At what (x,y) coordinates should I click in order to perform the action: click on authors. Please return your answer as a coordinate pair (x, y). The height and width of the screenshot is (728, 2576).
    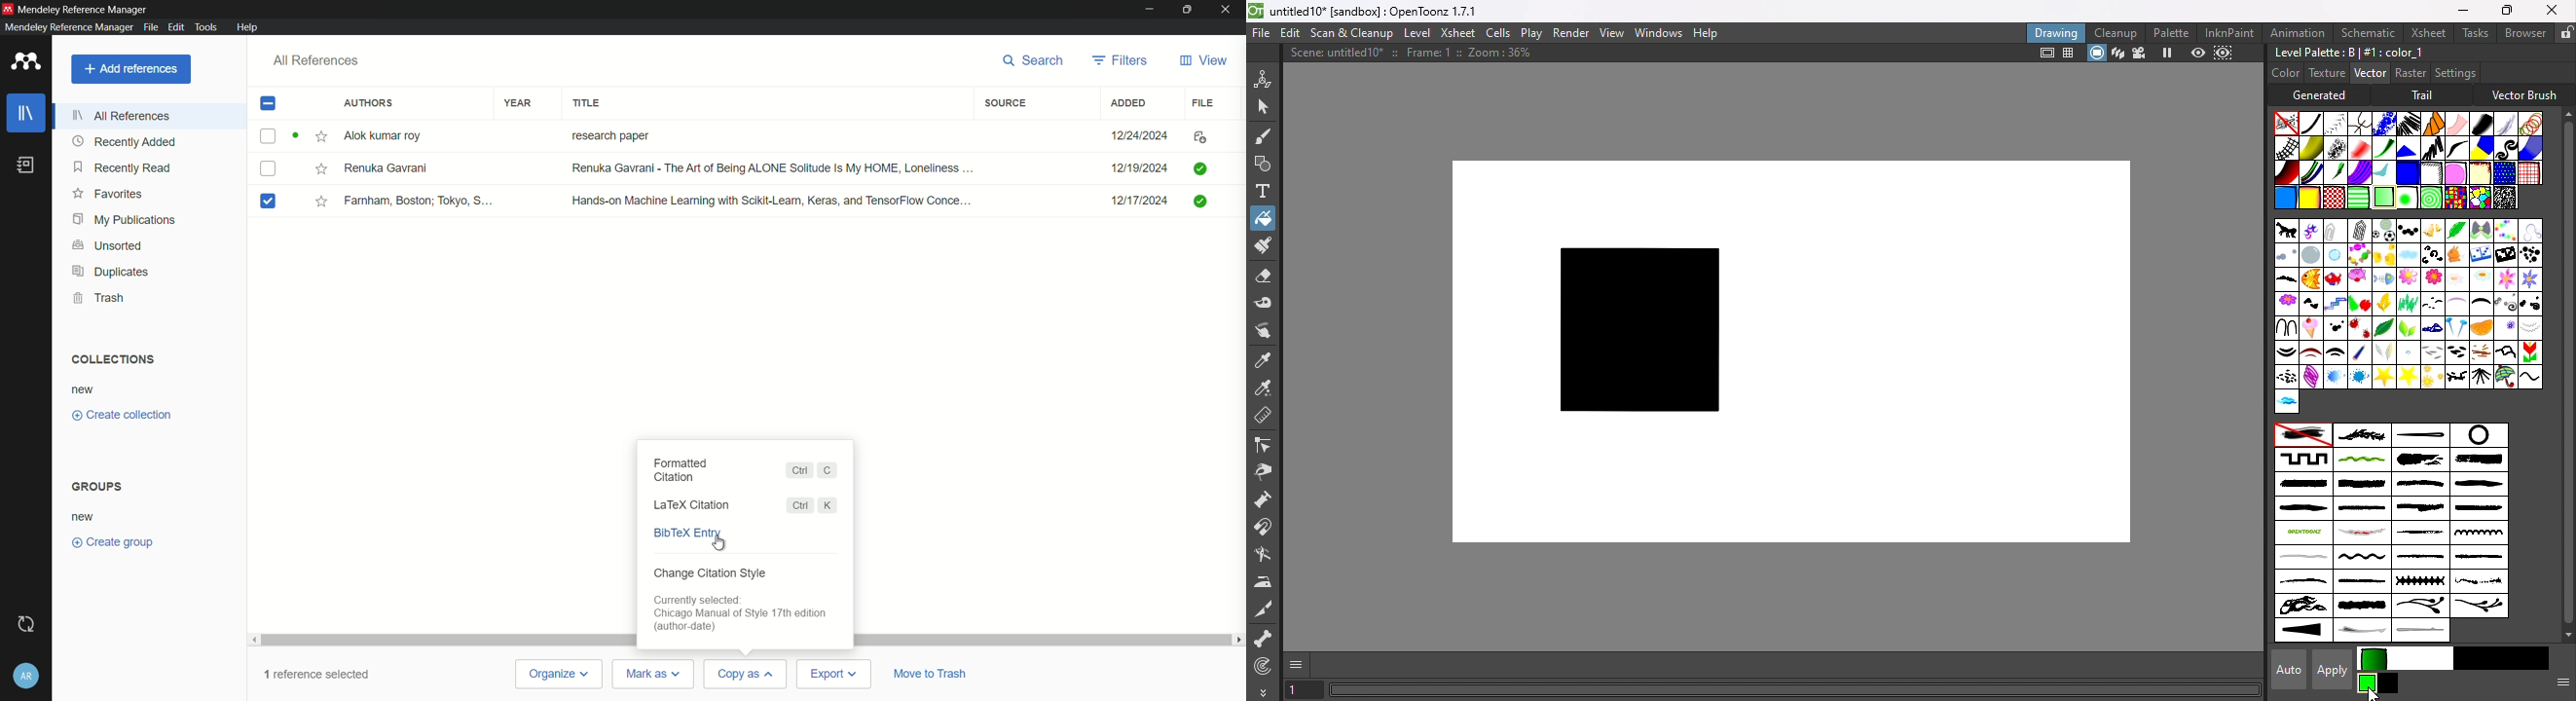
    Looking at the image, I should click on (366, 103).